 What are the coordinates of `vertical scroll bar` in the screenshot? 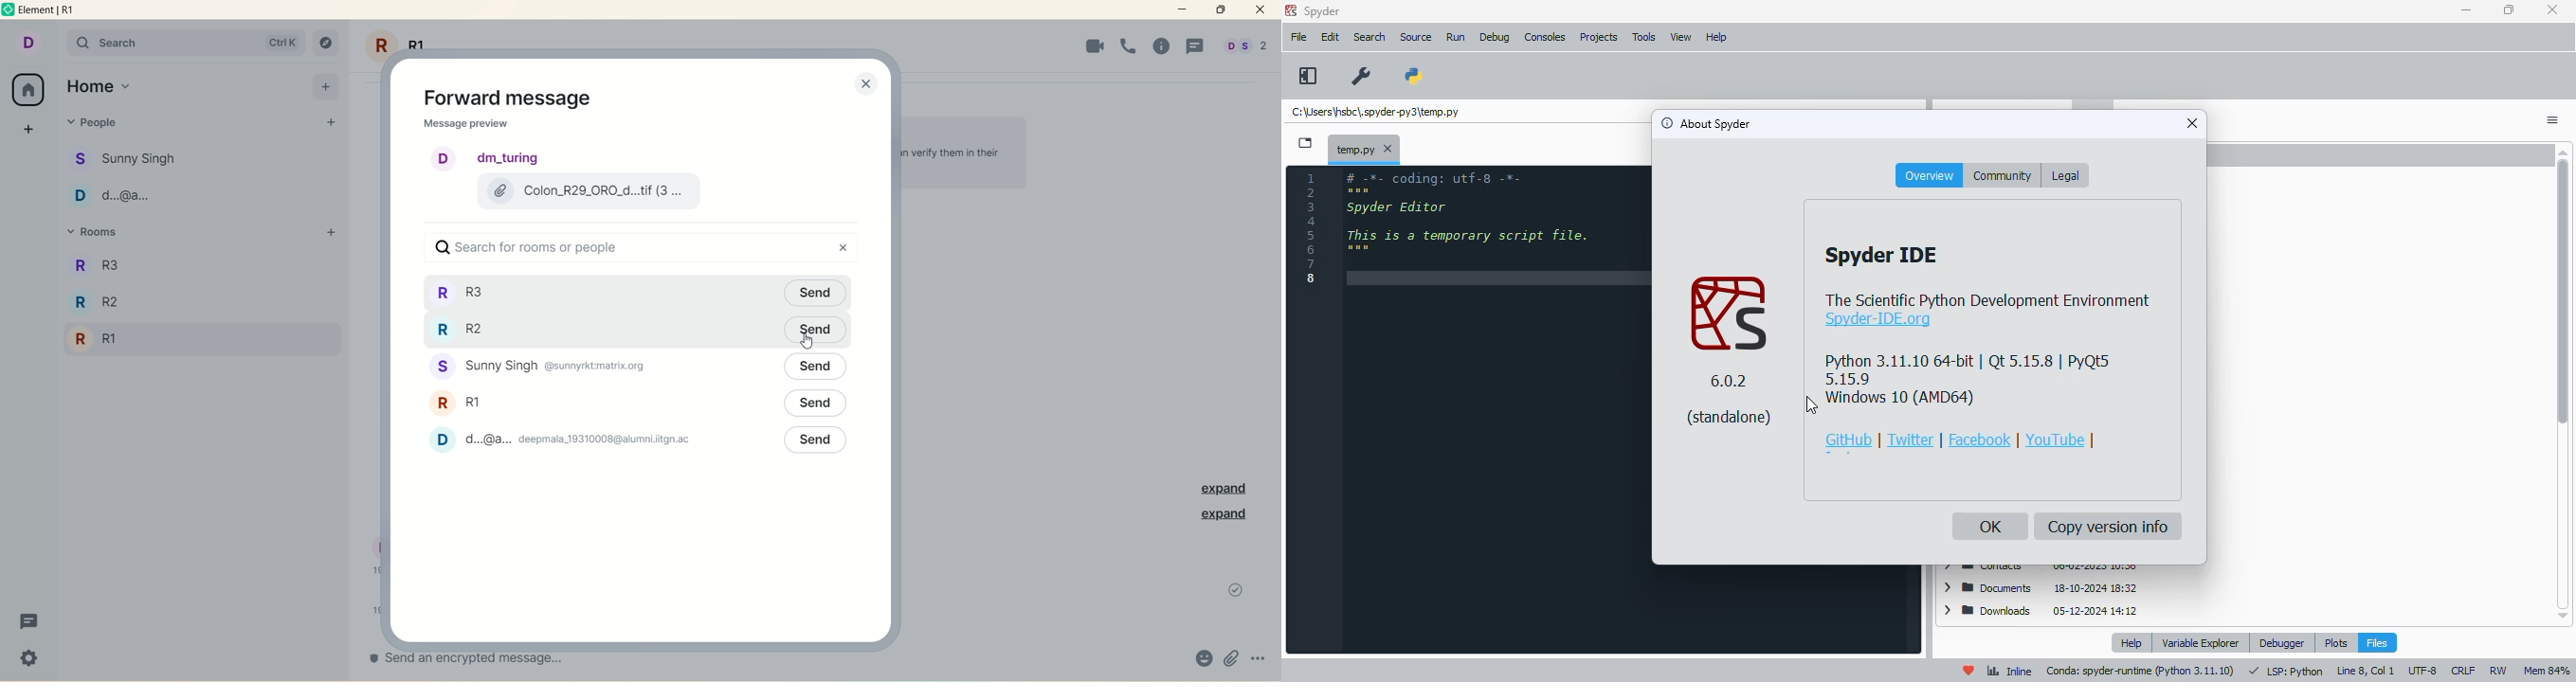 It's located at (1274, 356).